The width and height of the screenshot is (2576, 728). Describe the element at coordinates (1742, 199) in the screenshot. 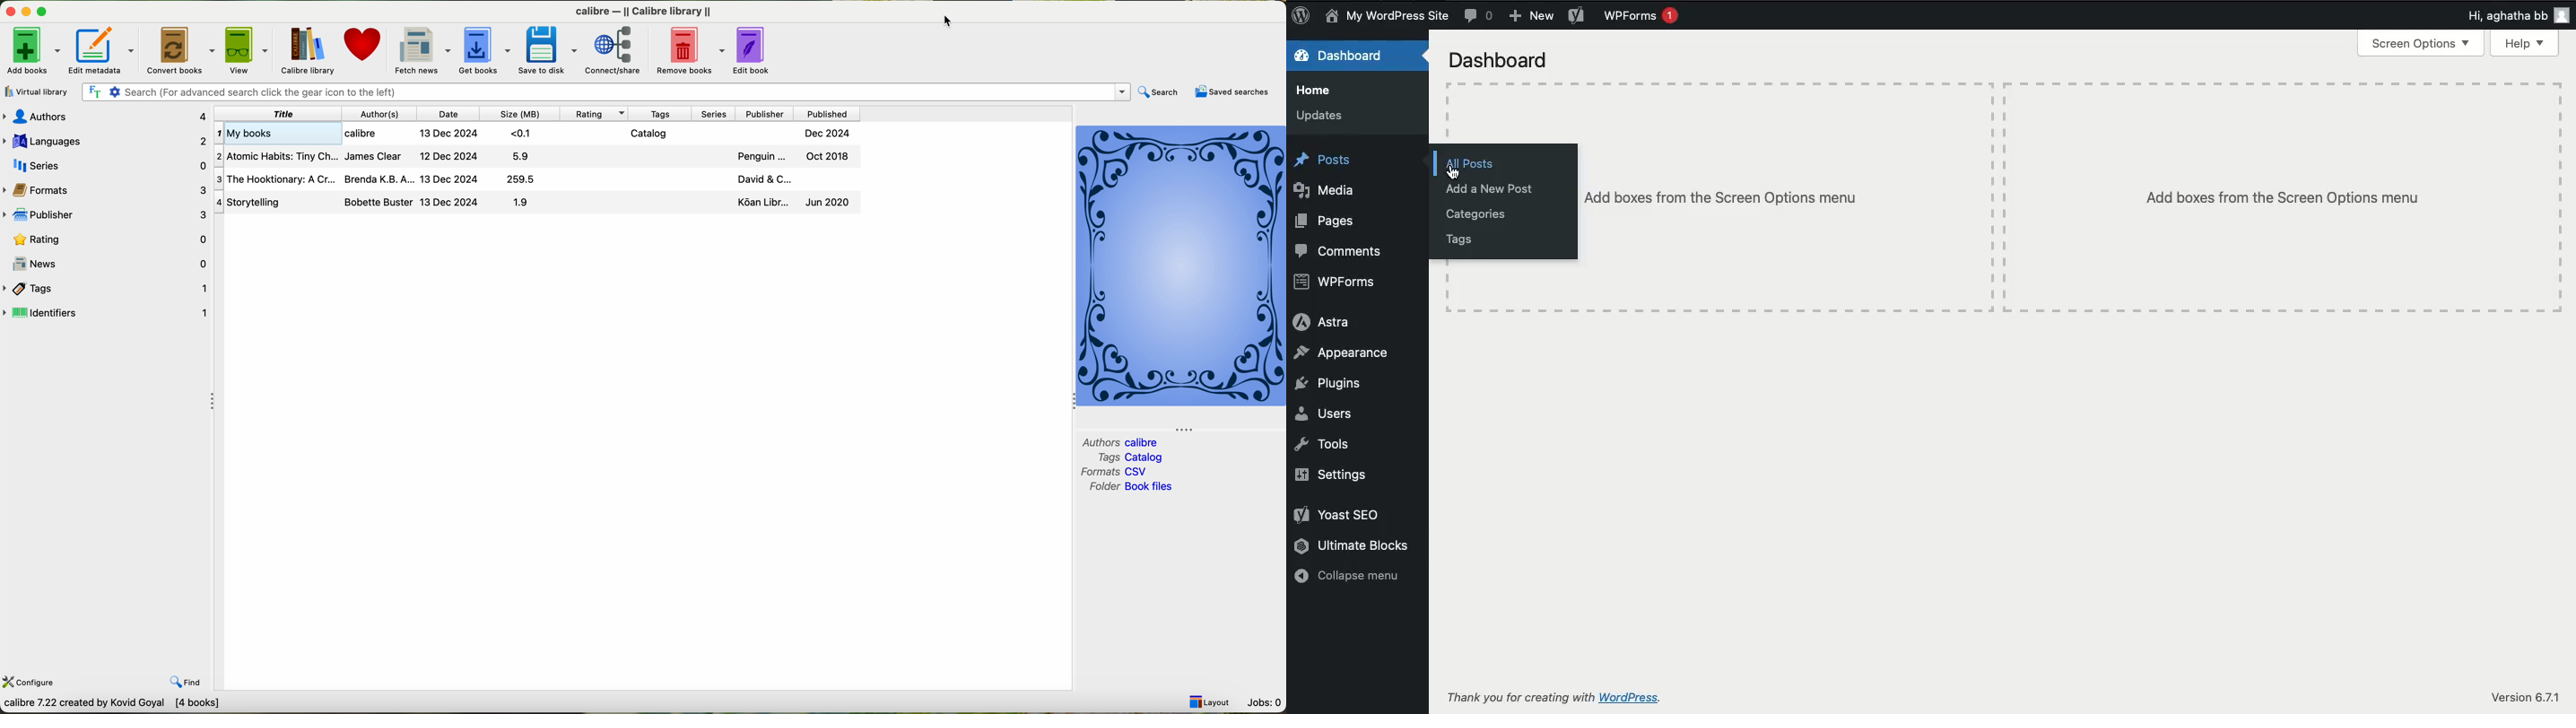

I see `Add boxes from the screen options menu` at that location.